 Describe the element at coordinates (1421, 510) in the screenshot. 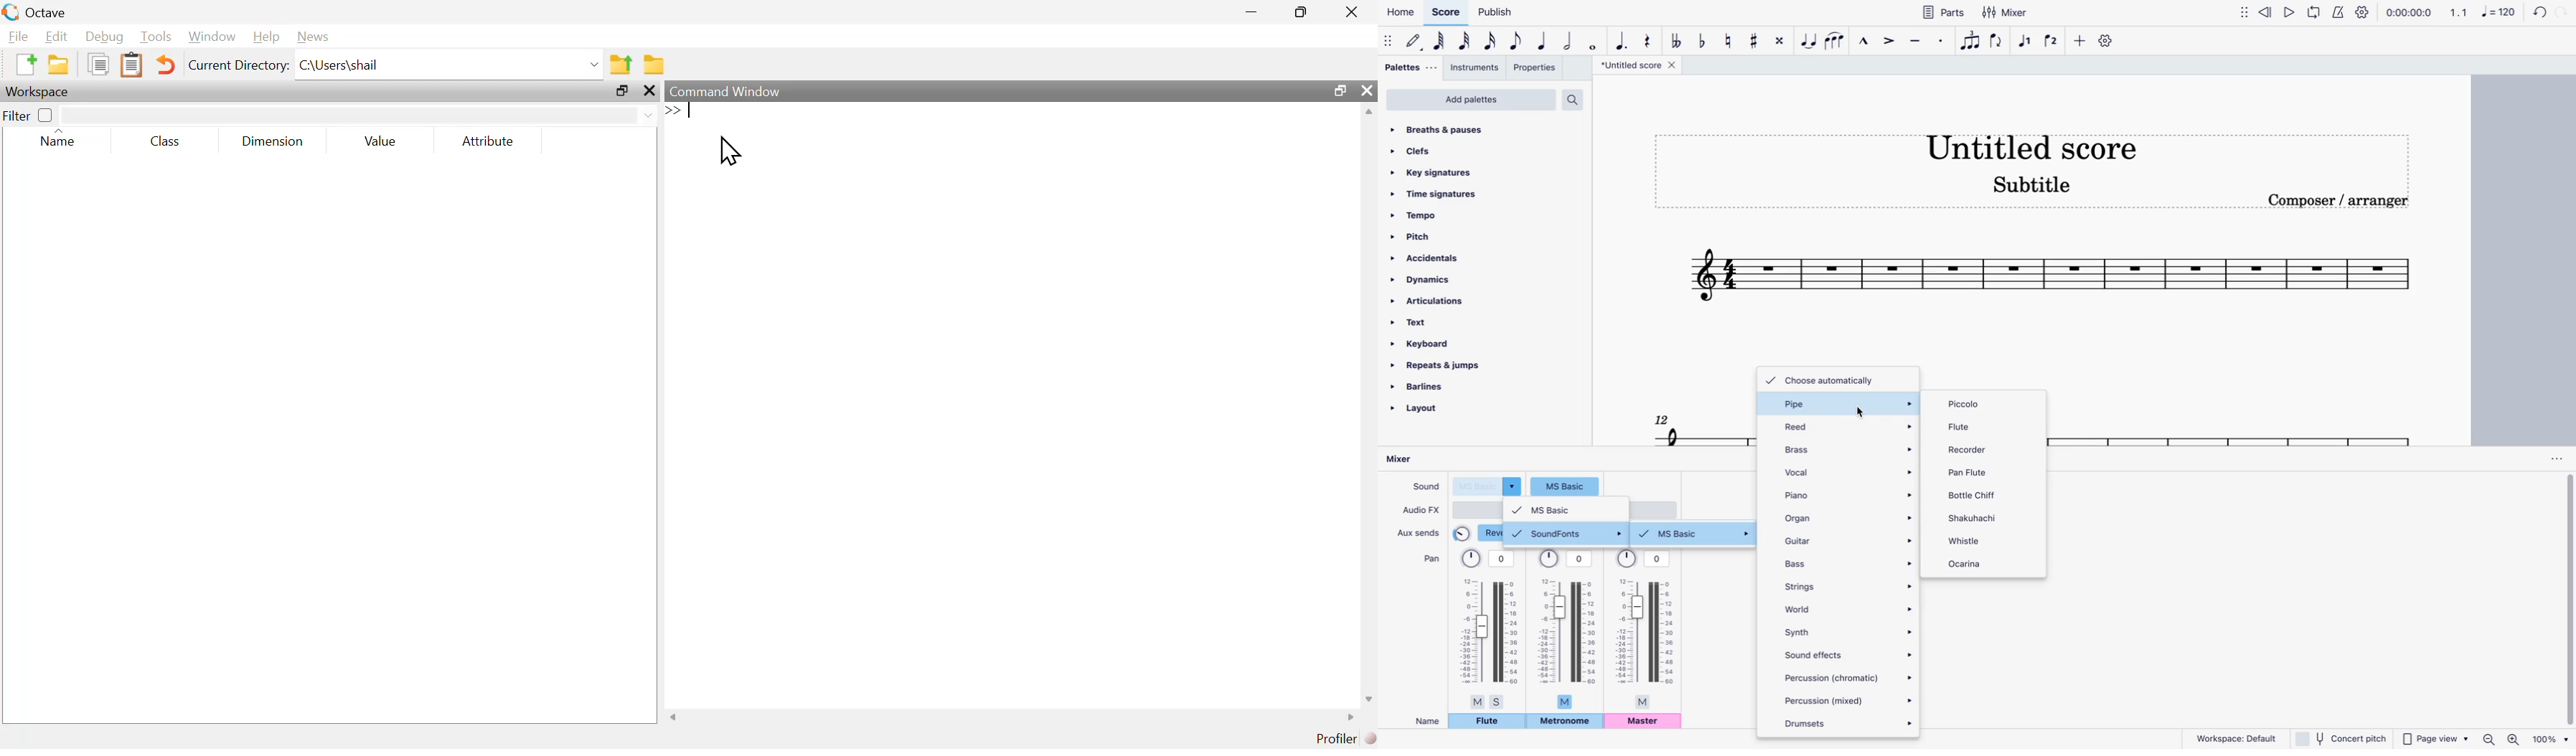

I see `audio fx` at that location.